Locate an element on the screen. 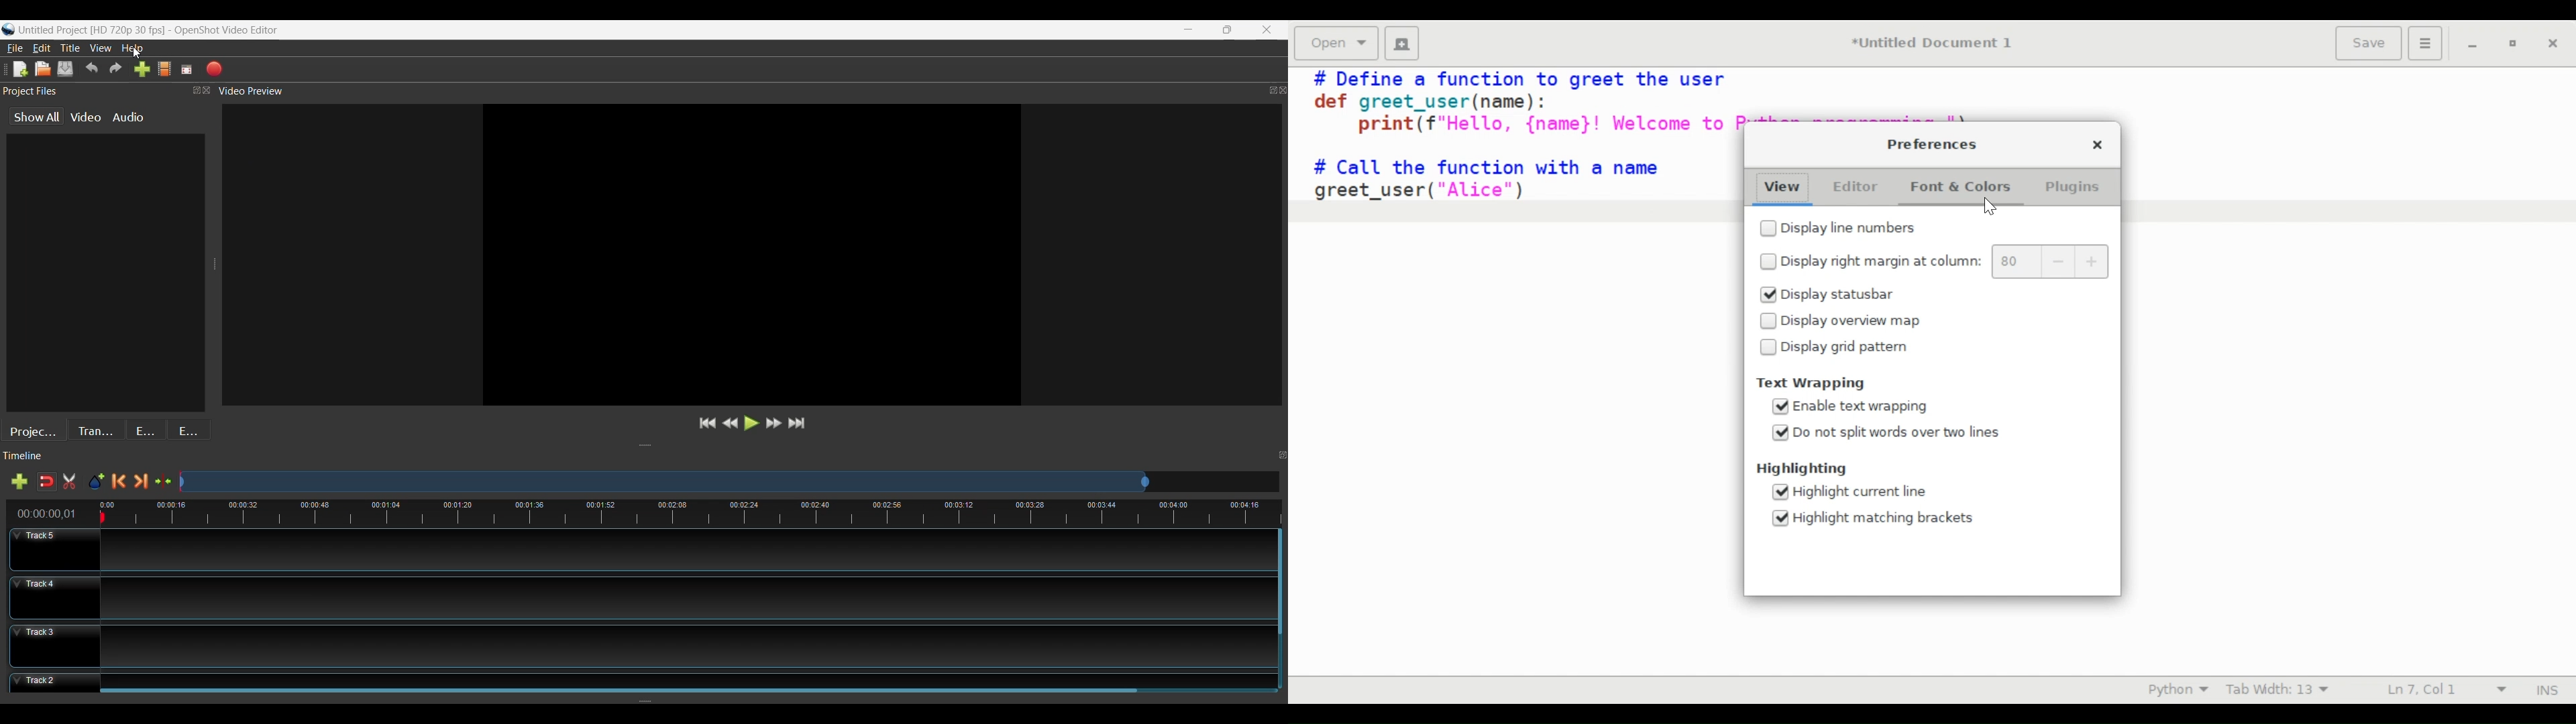  Track Header is located at coordinates (54, 646).